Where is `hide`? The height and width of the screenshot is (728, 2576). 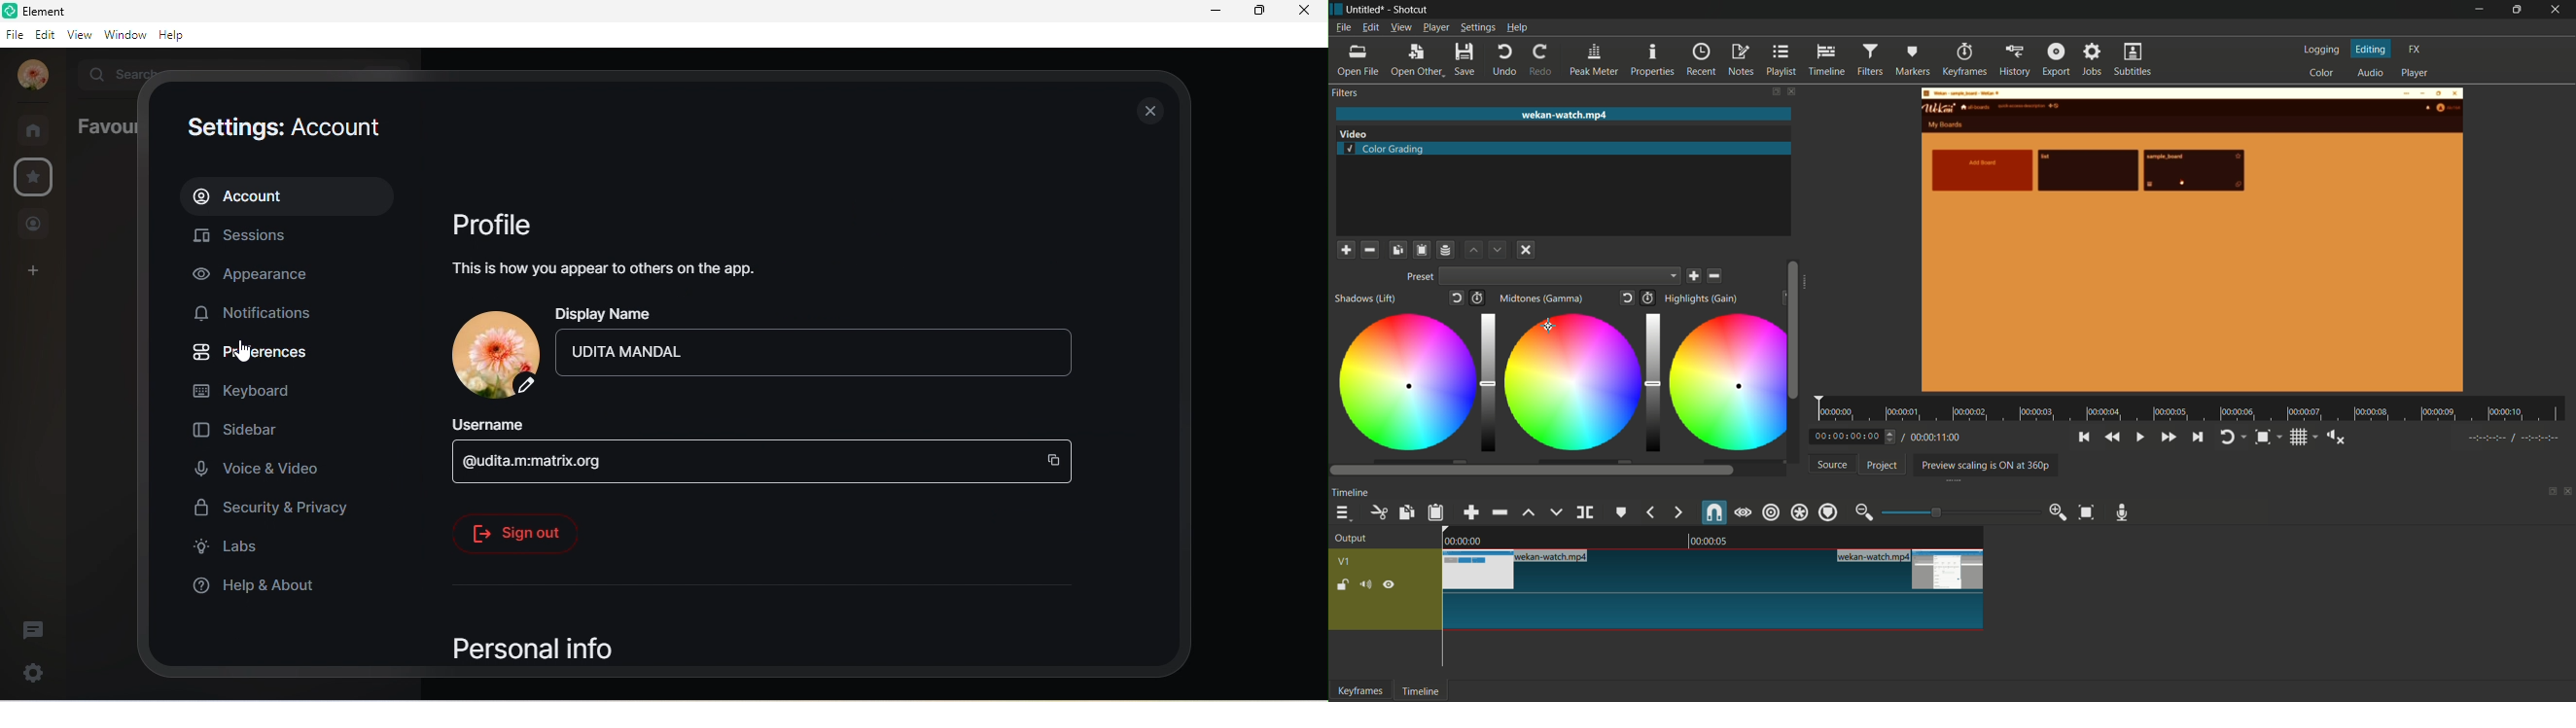
hide is located at coordinates (1390, 586).